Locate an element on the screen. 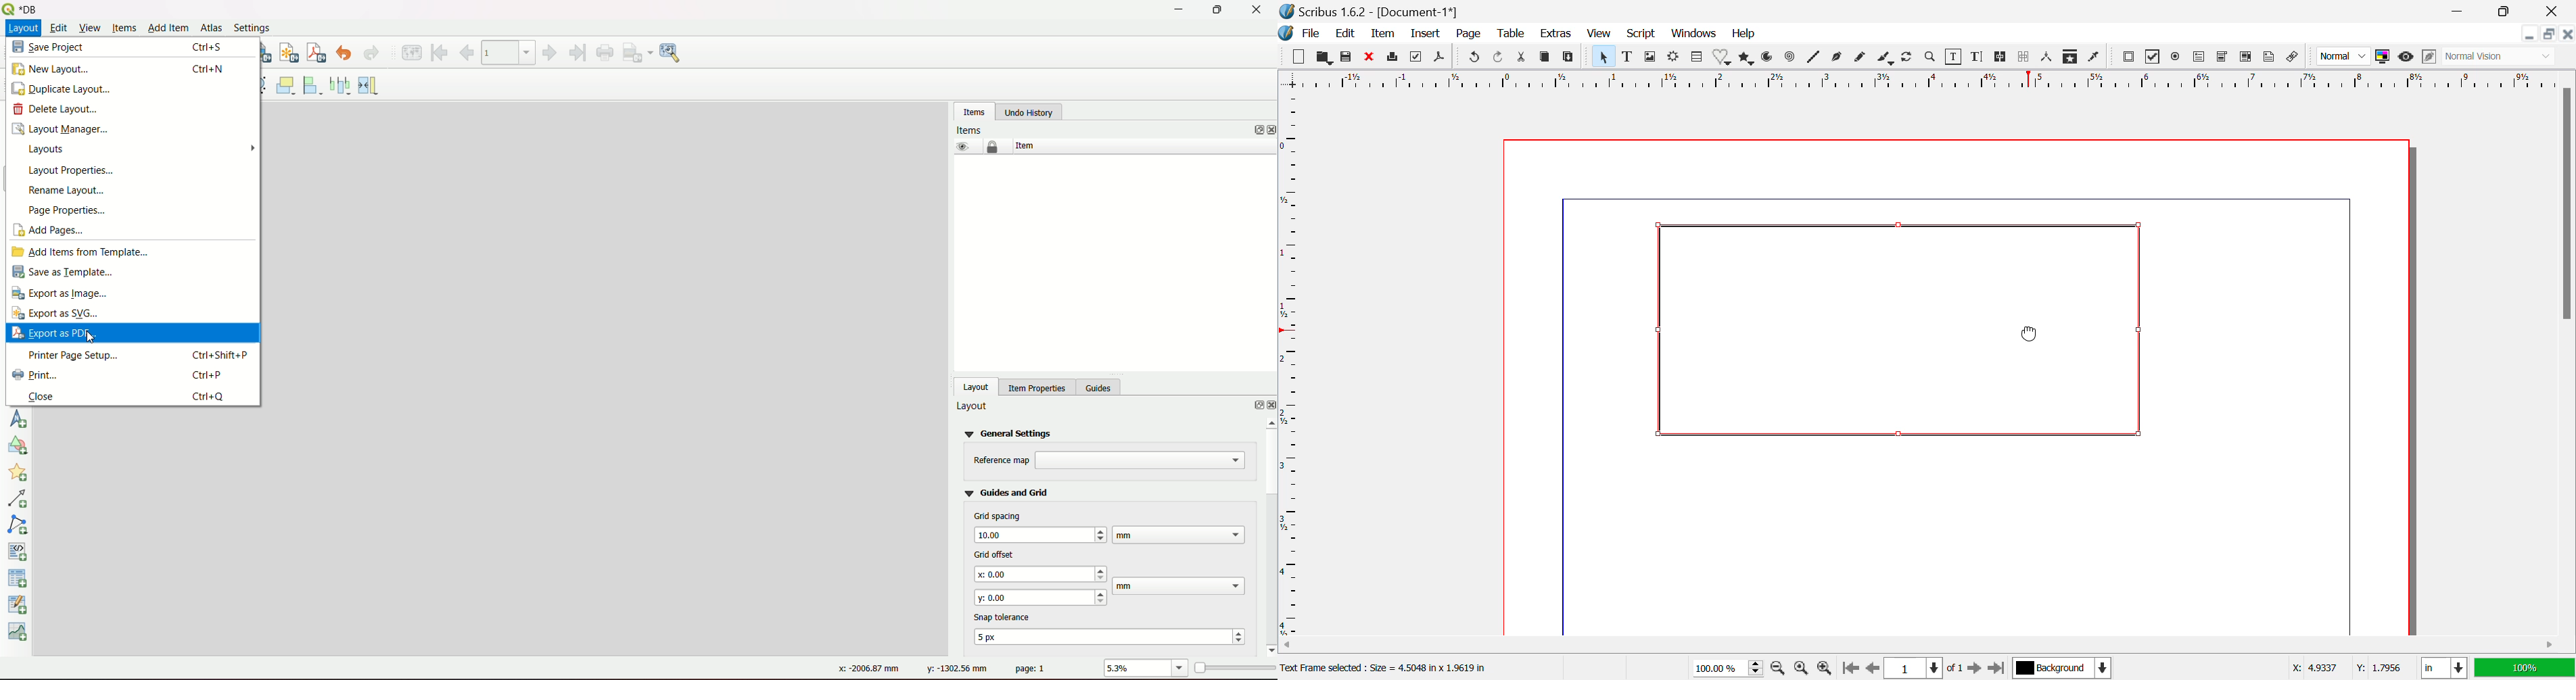 The image size is (2576, 700). in is located at coordinates (2441, 668).